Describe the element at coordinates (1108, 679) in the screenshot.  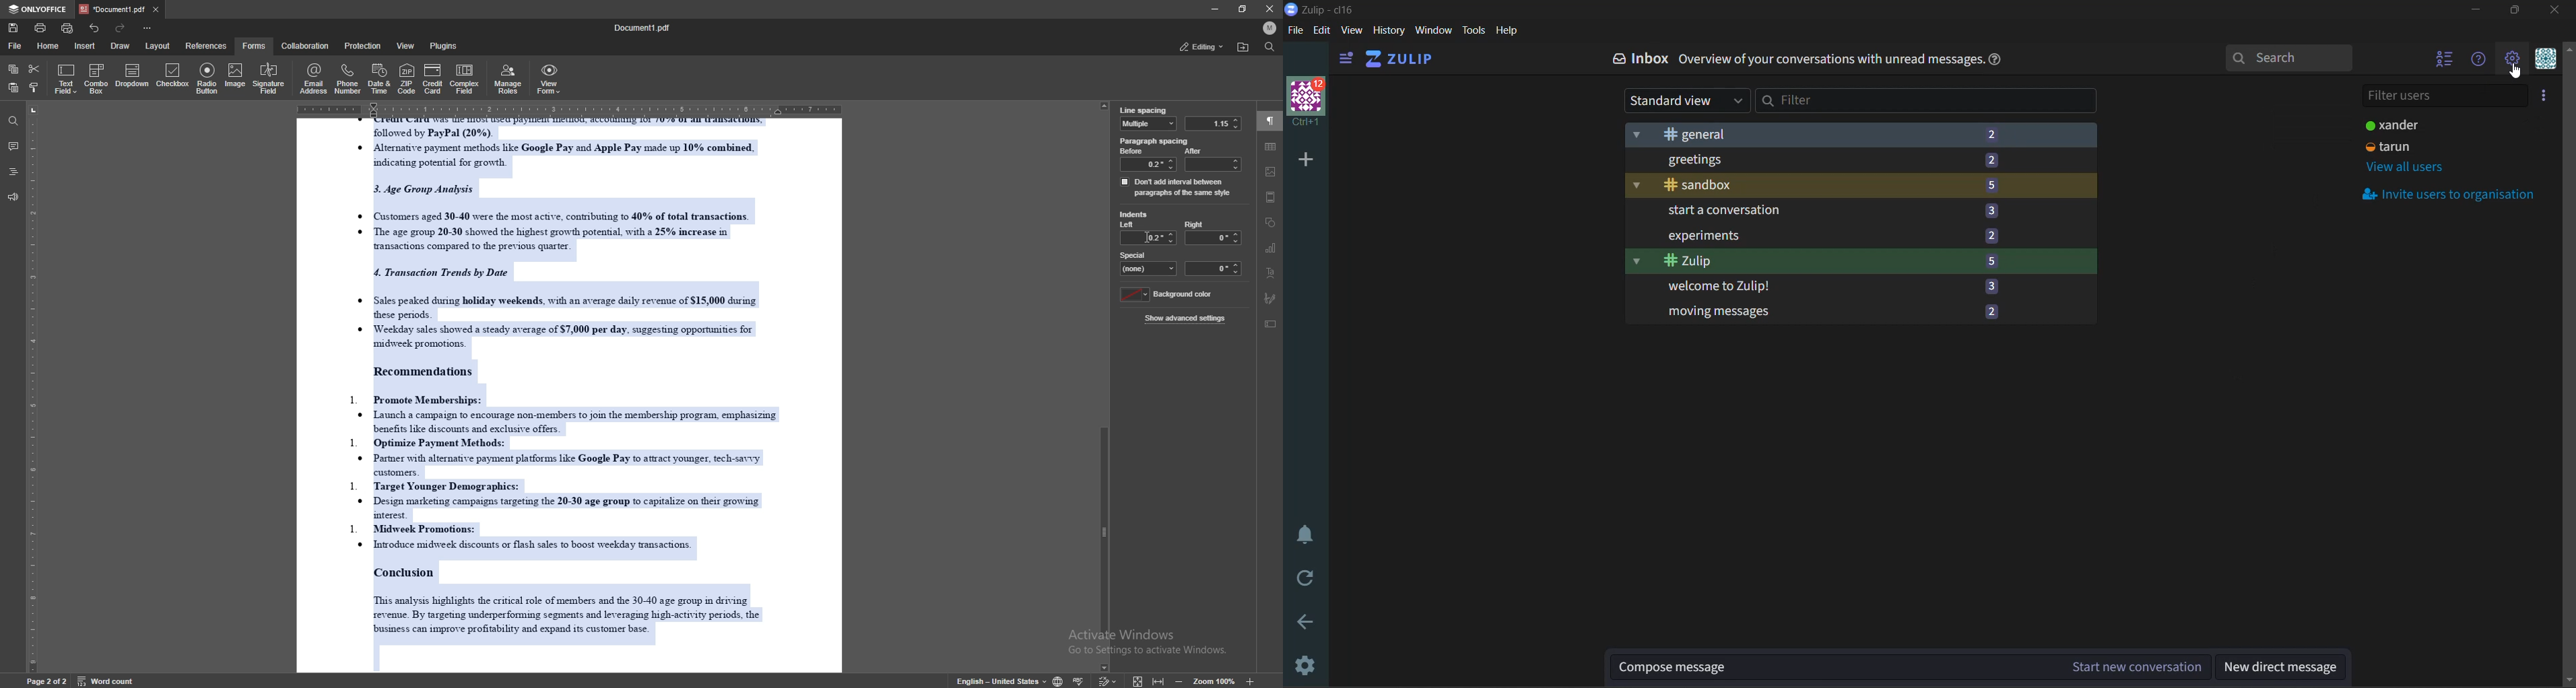
I see `track change` at that location.